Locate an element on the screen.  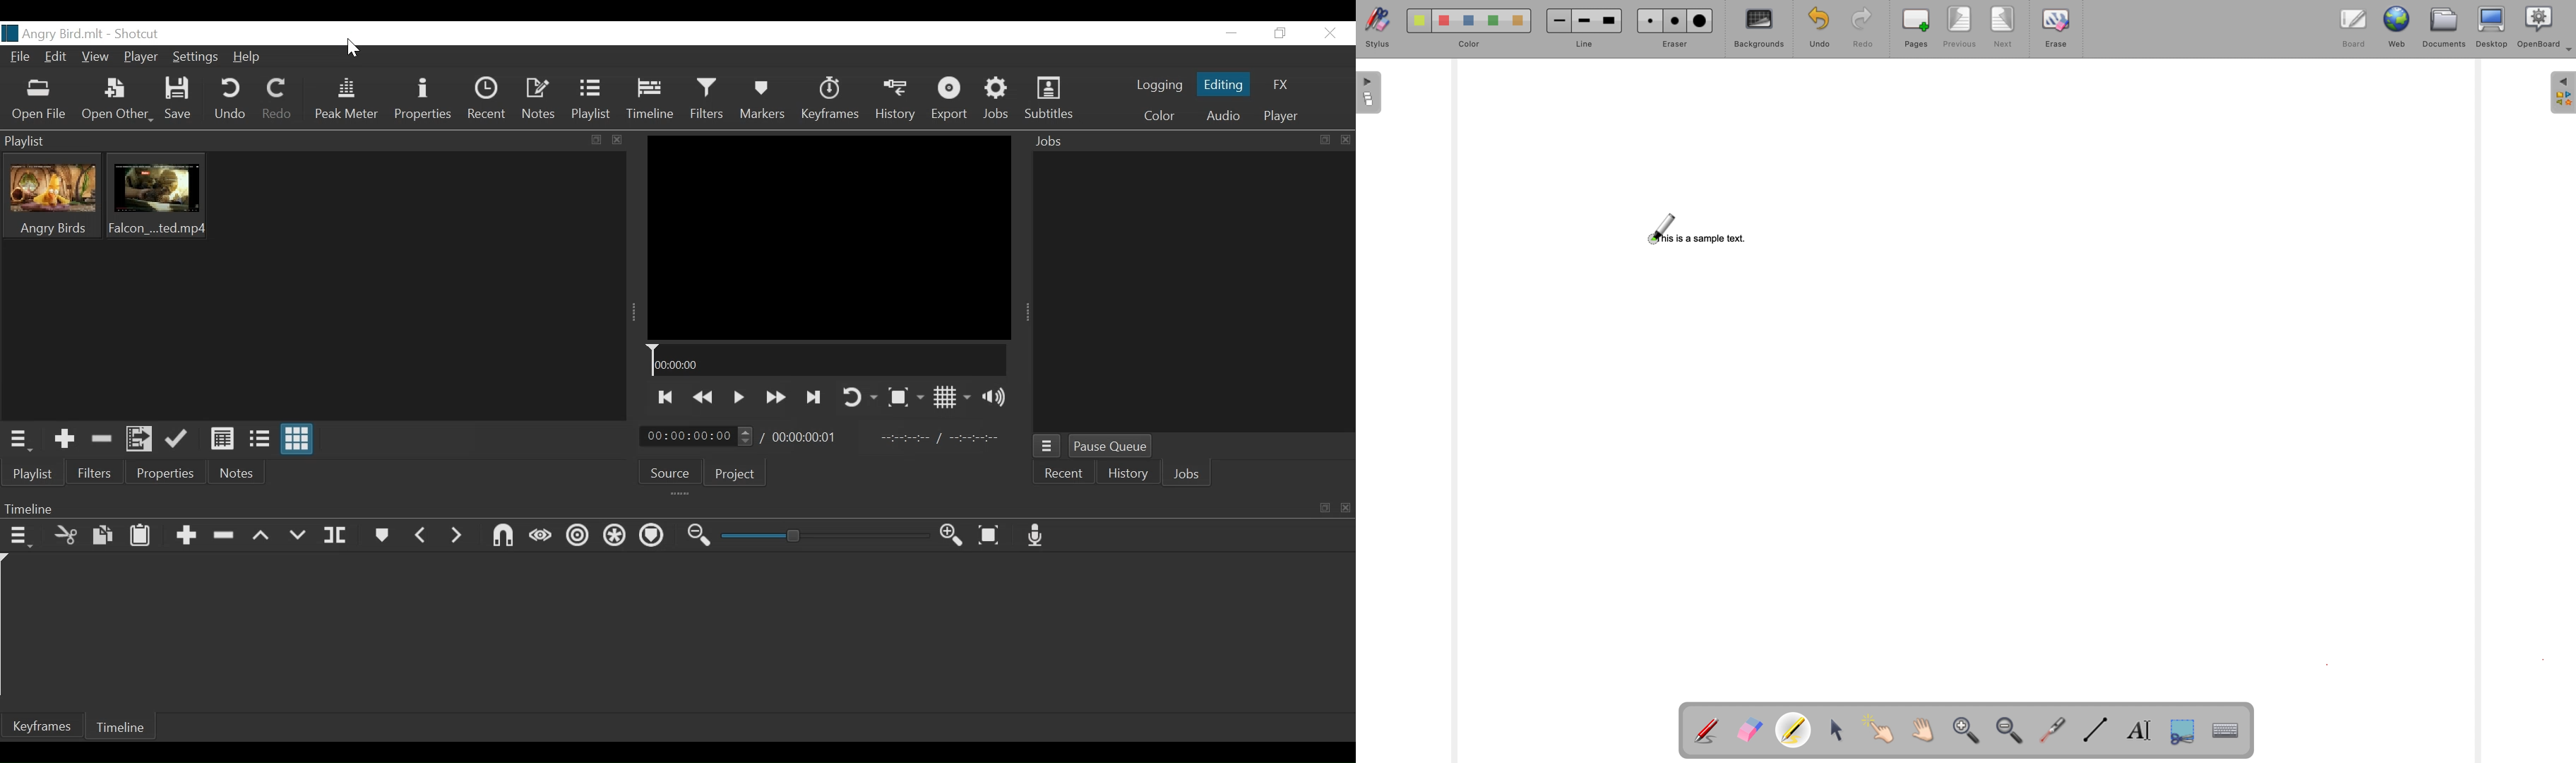
zoom out is located at coordinates (2011, 731).